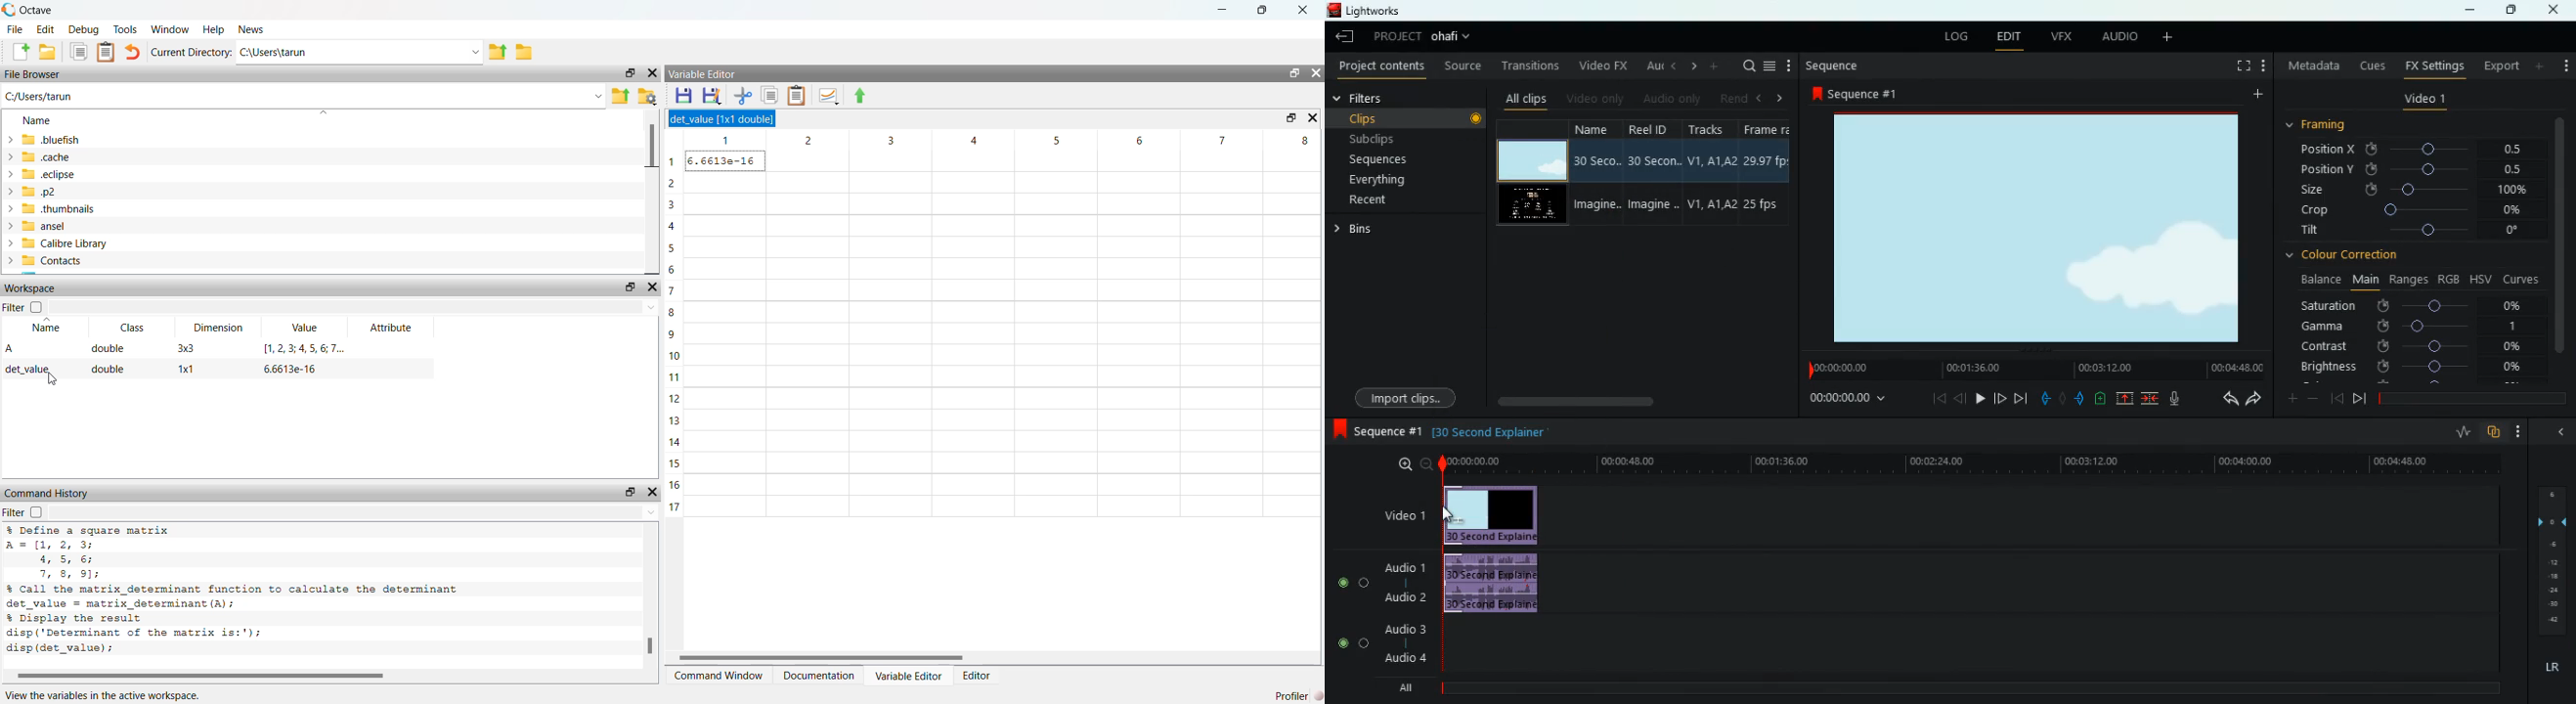 This screenshot has width=2576, height=728. Describe the element at coordinates (1348, 643) in the screenshot. I see `Audio` at that location.